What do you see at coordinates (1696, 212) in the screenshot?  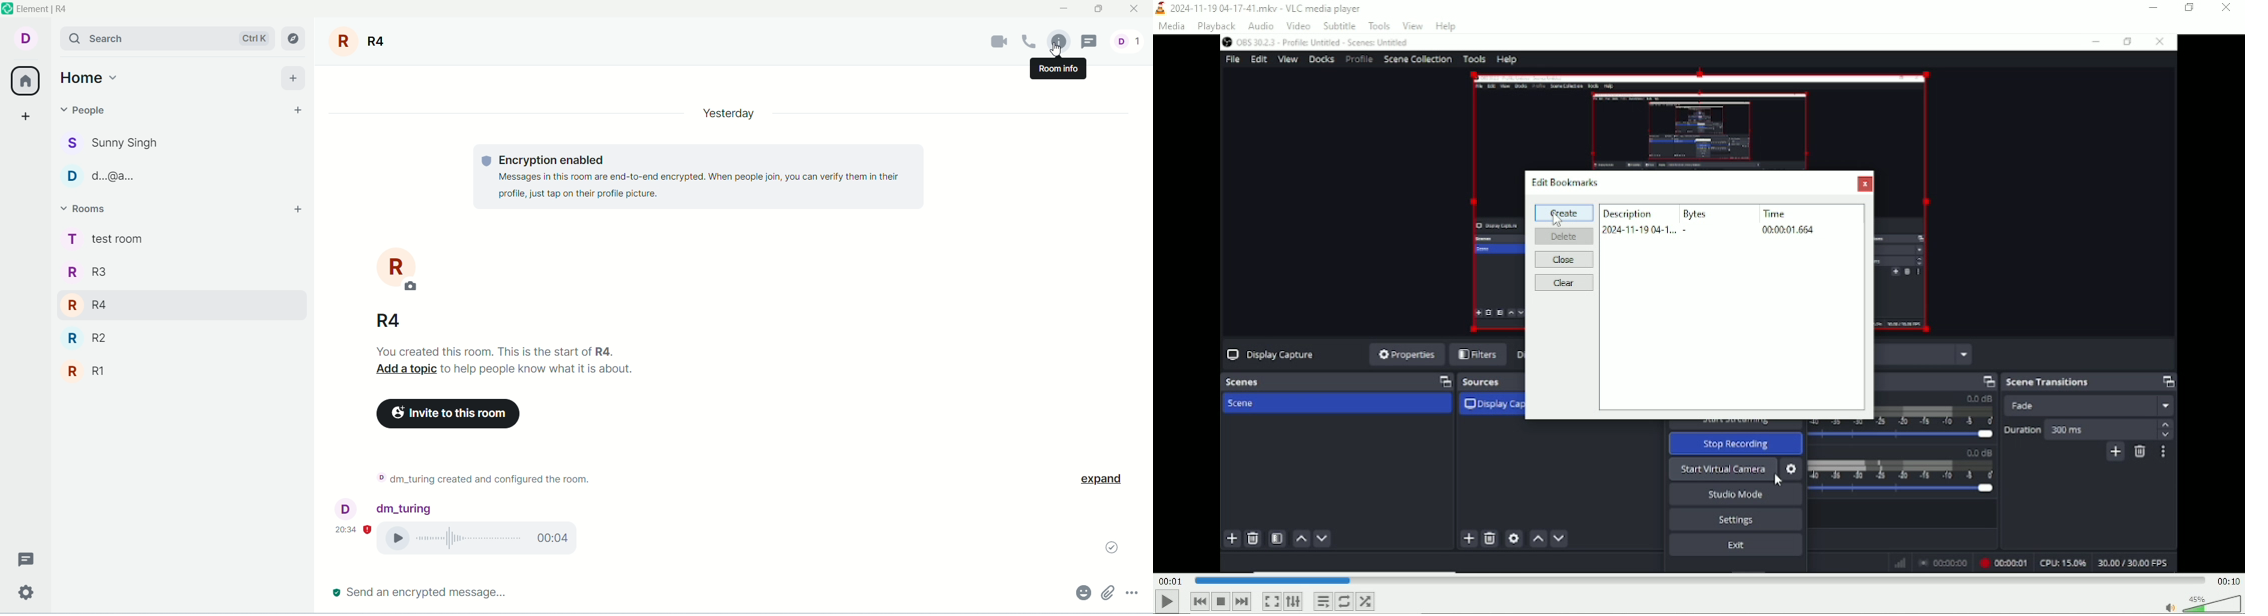 I see `Bytes` at bounding box center [1696, 212].